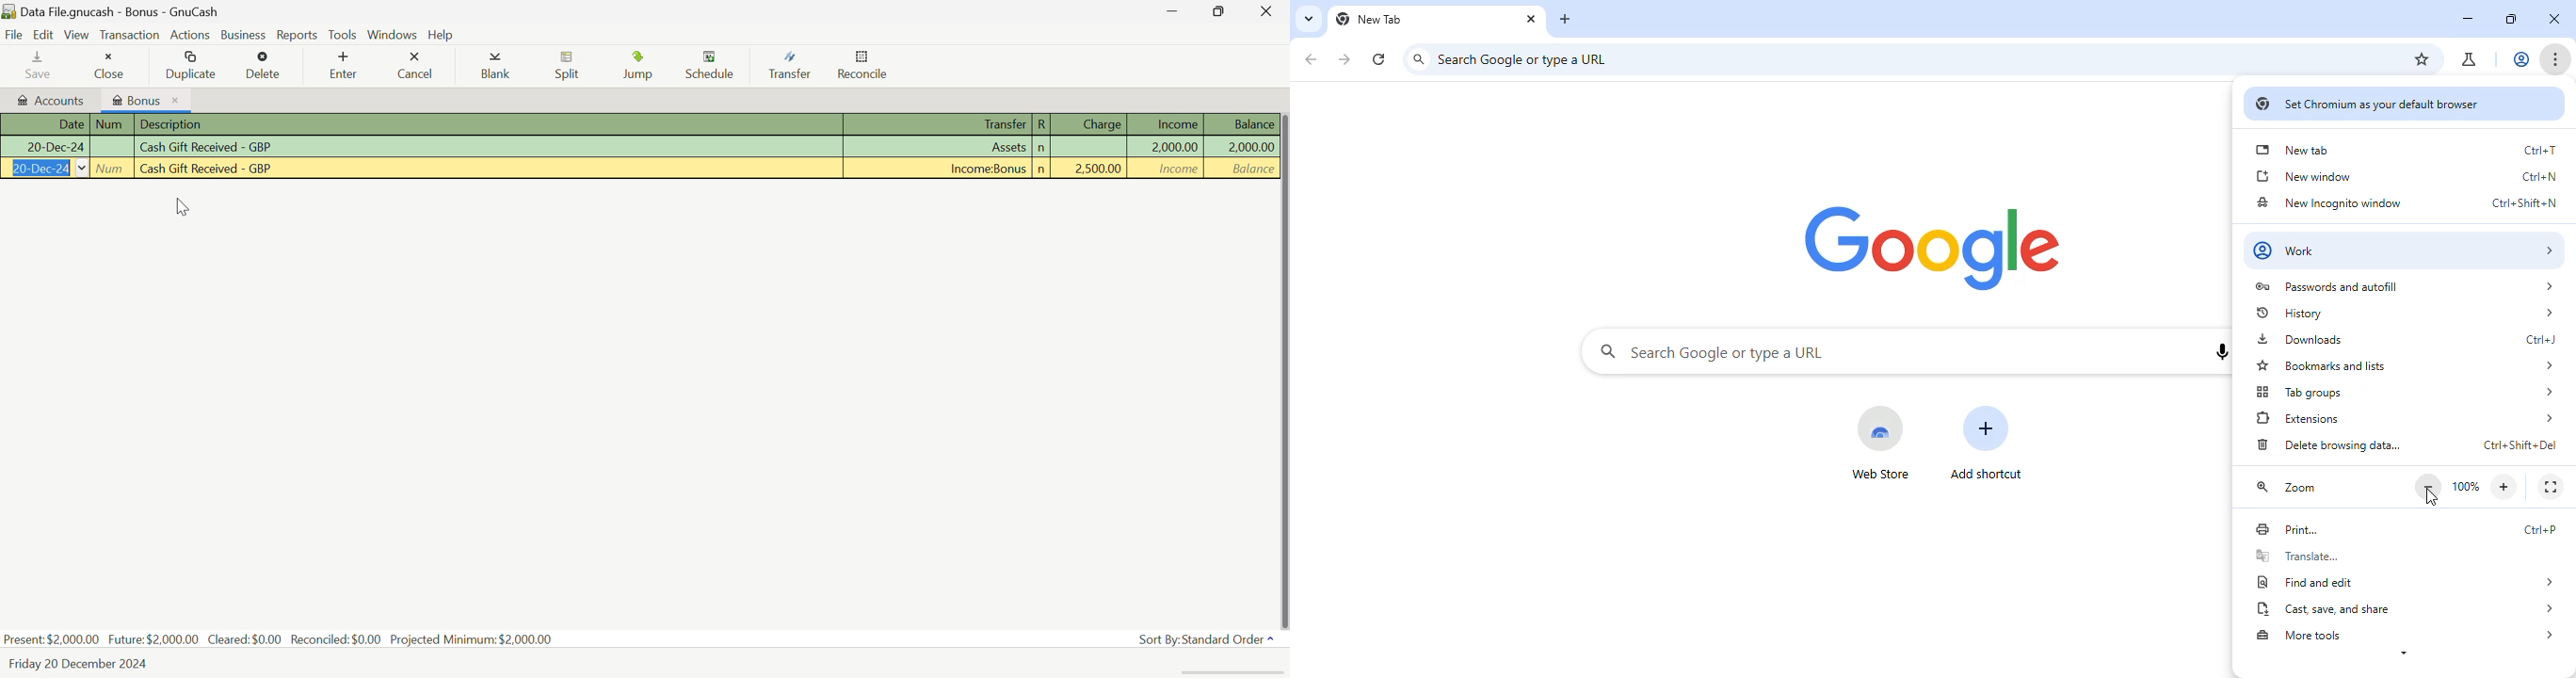 This screenshot has width=2576, height=700. What do you see at coordinates (1531, 19) in the screenshot?
I see `close` at bounding box center [1531, 19].